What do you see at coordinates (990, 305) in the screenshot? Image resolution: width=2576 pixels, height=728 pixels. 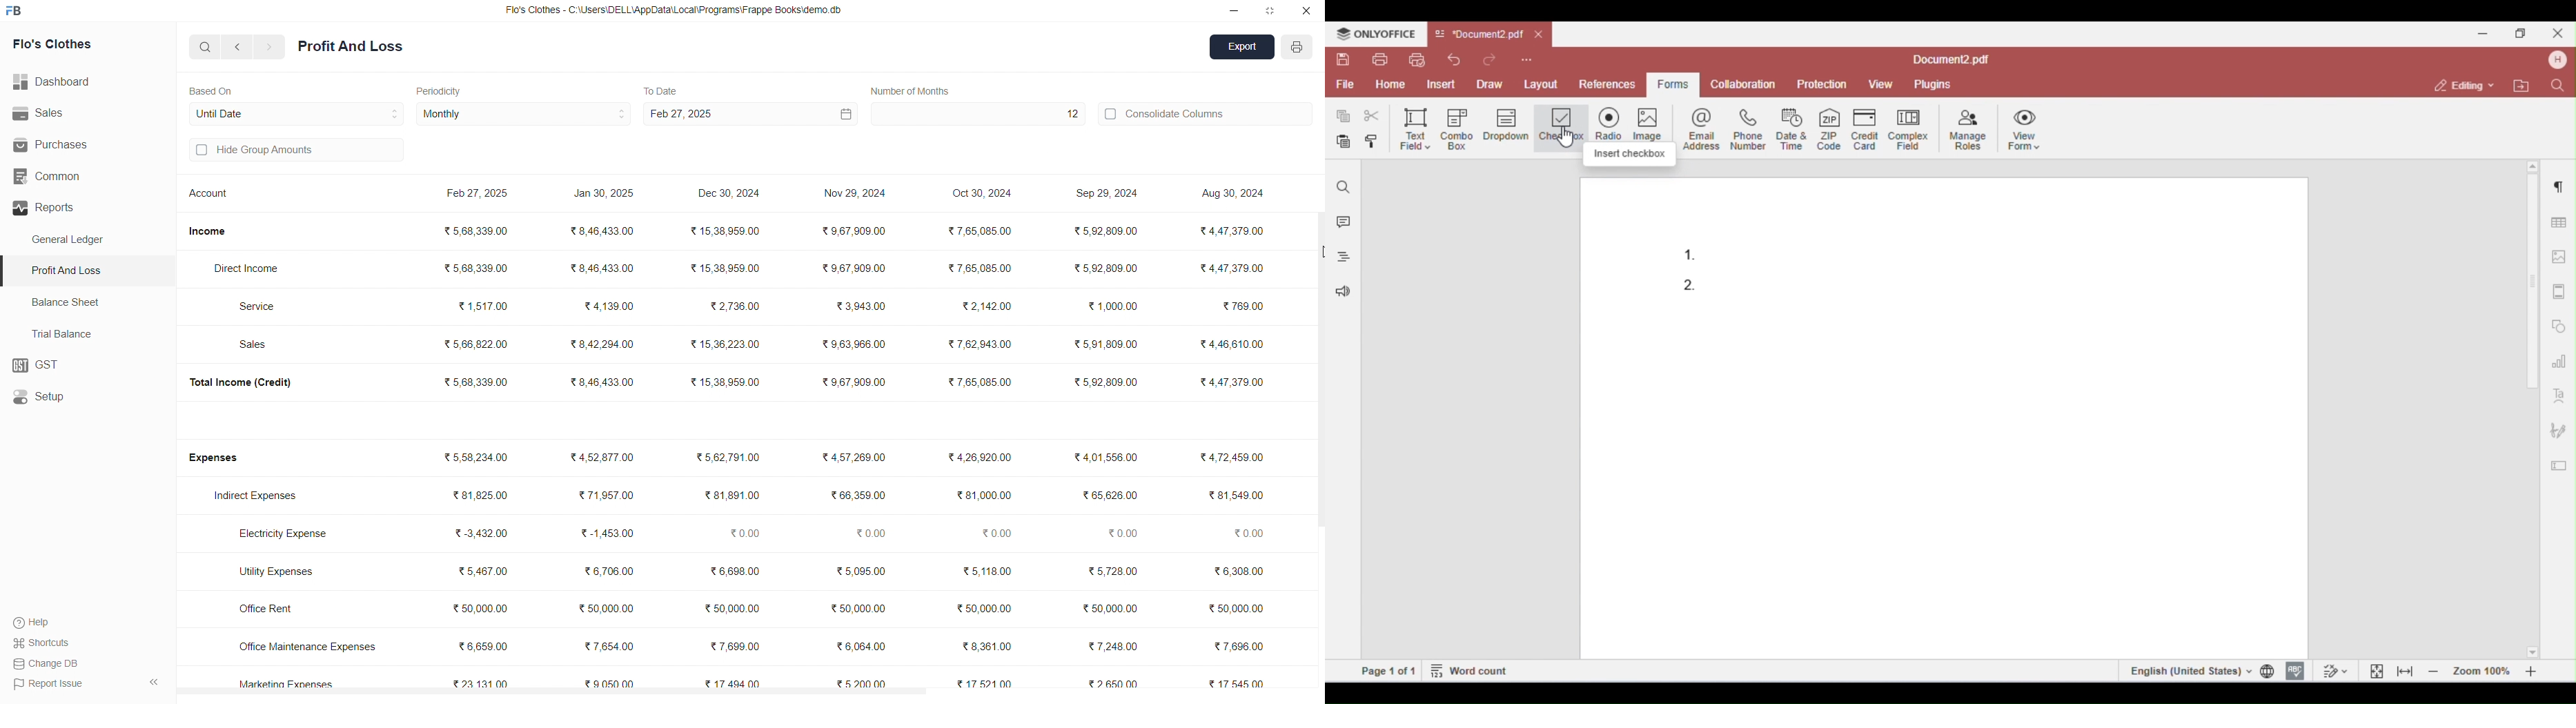 I see `₹2,142.00` at bounding box center [990, 305].